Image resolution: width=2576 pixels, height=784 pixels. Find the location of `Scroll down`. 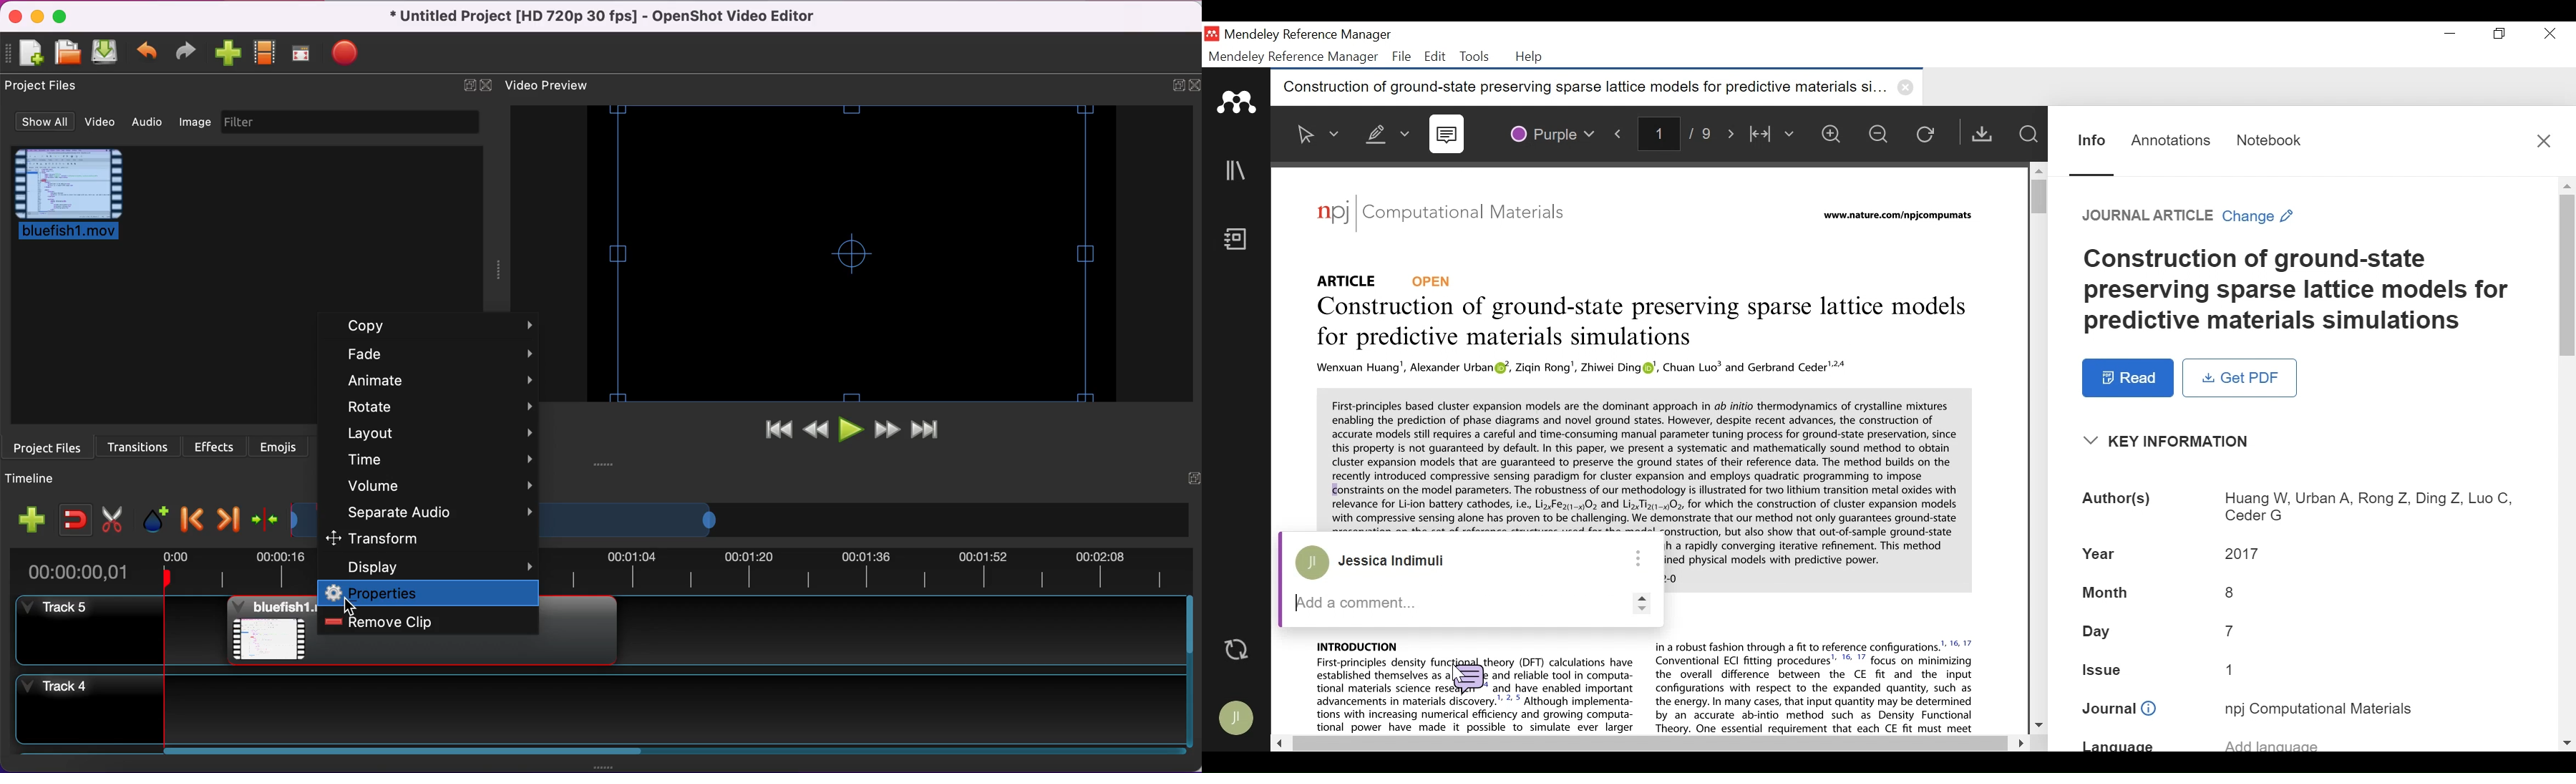

Scroll down is located at coordinates (2038, 726).